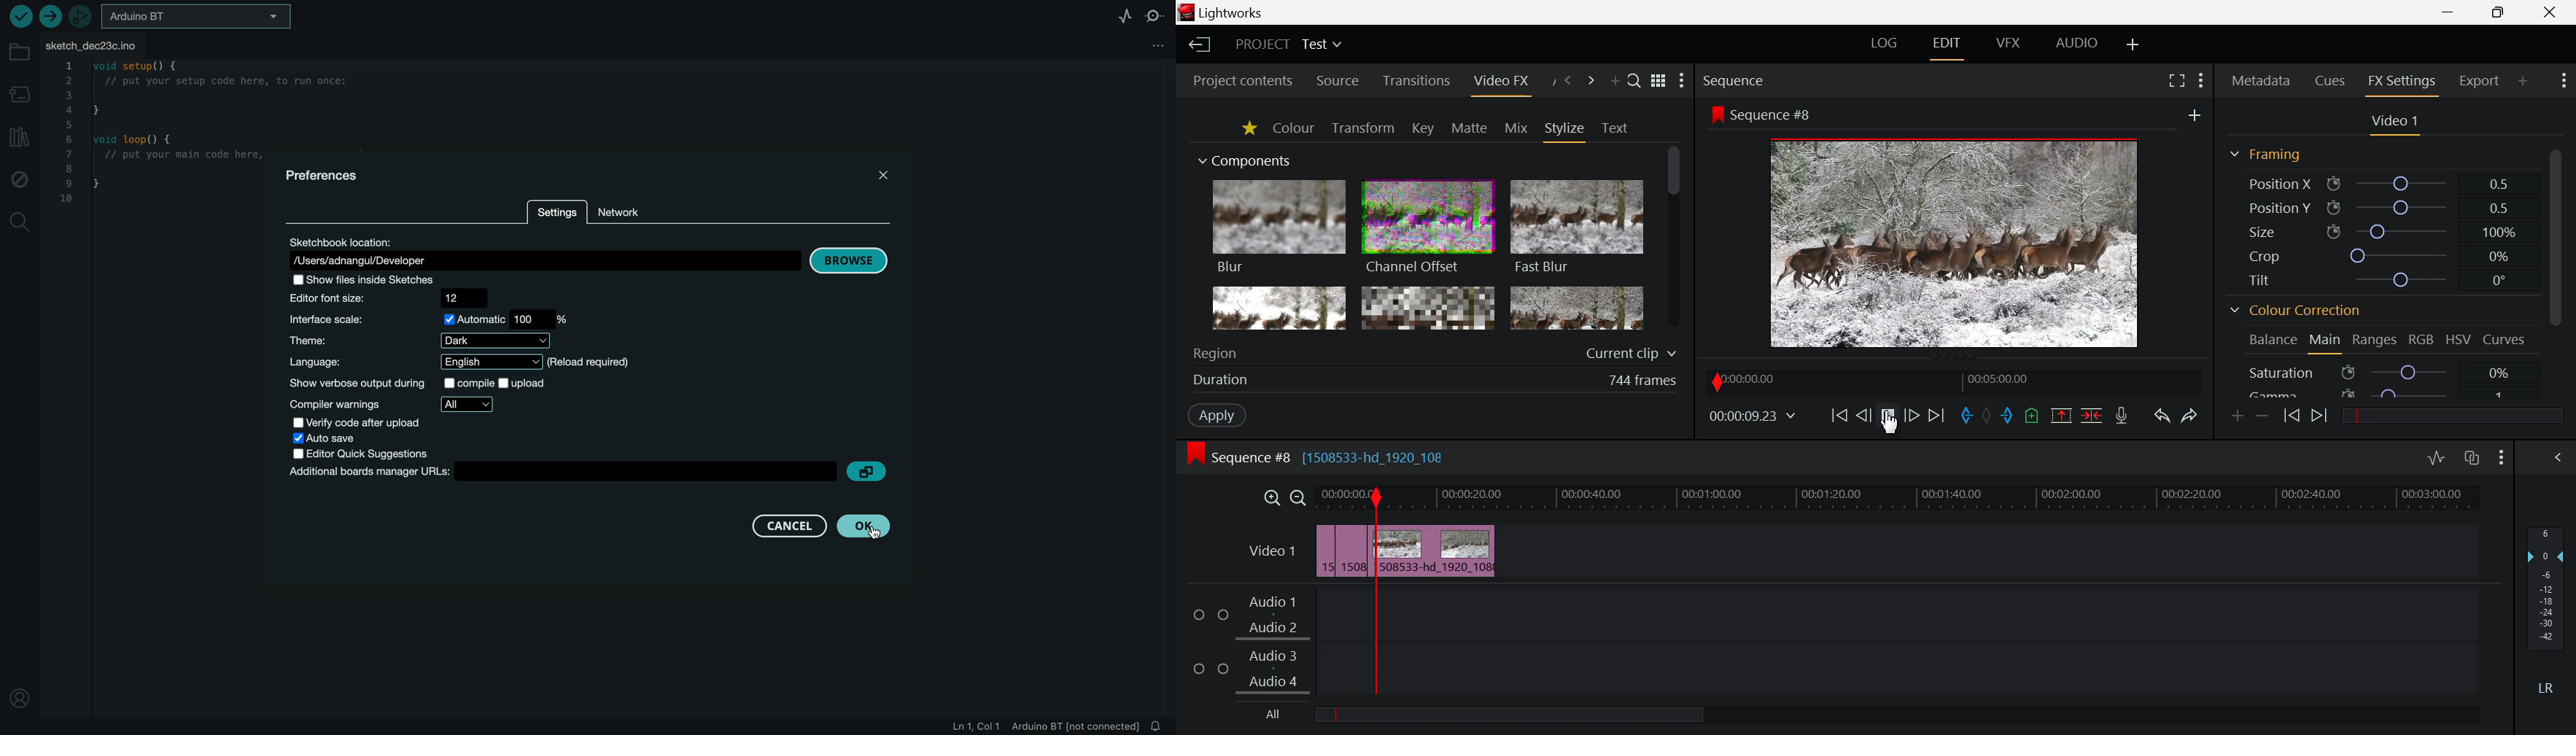  I want to click on Frame Time, so click(1753, 416).